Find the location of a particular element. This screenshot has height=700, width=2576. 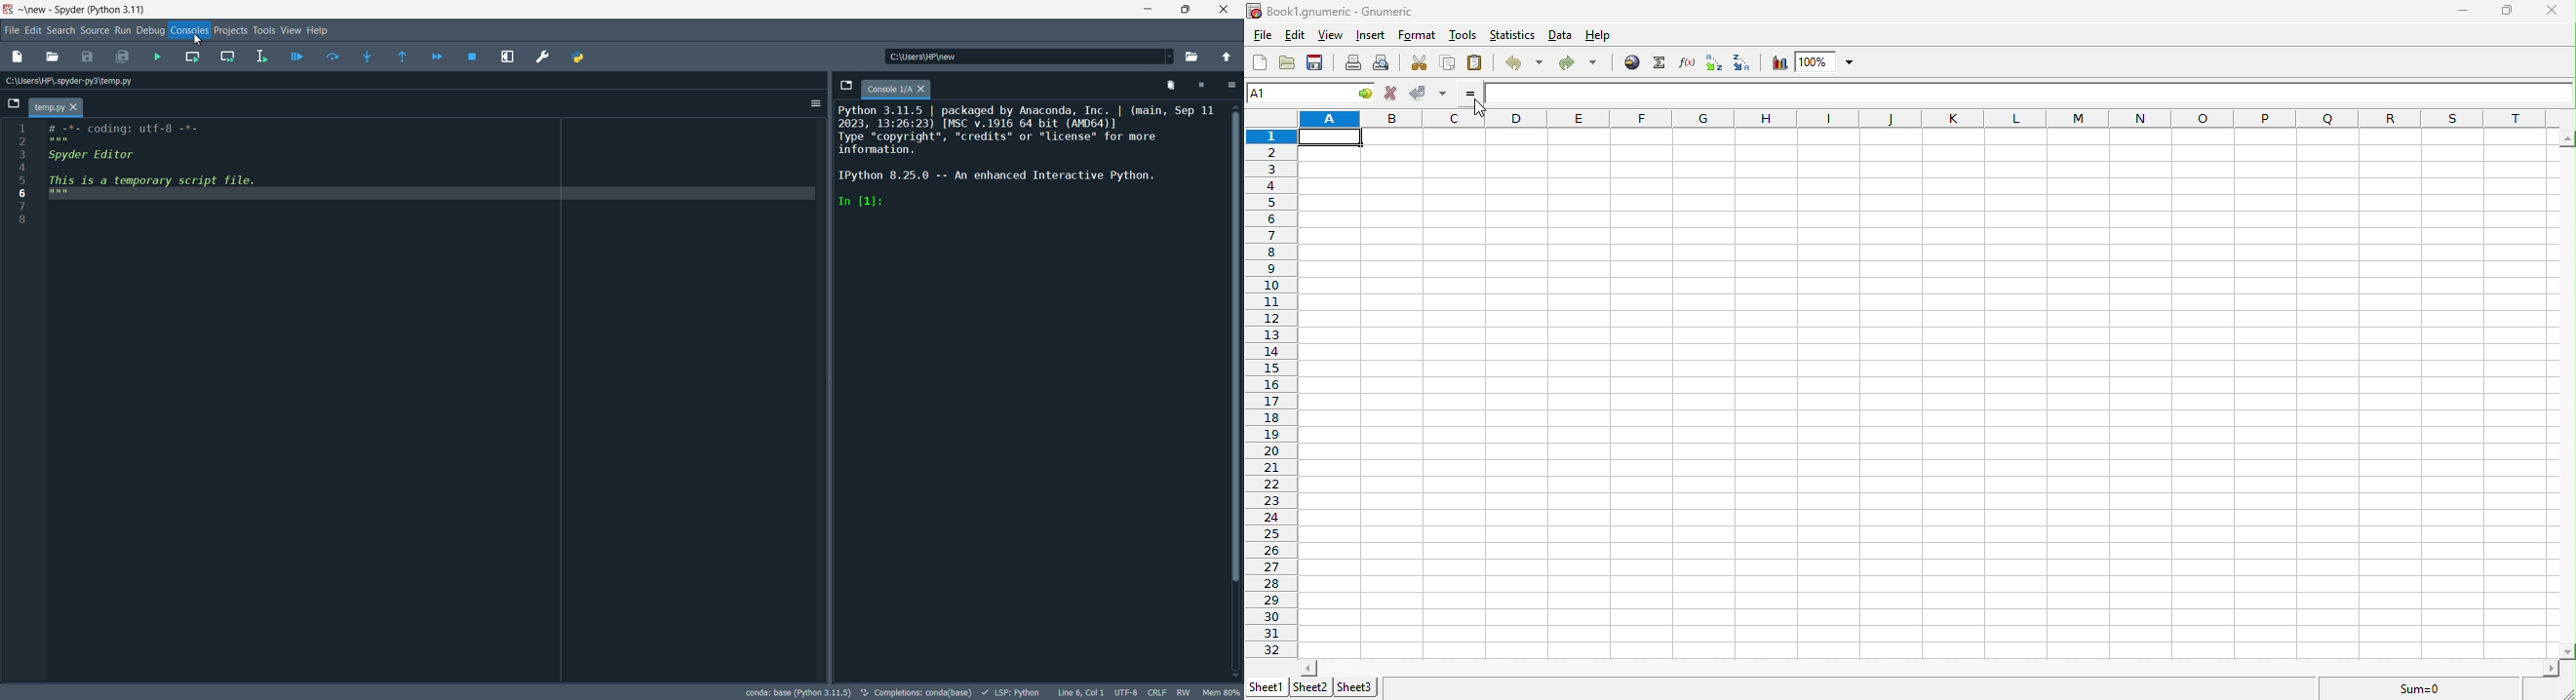

execute until funtion or method return is located at coordinates (402, 56).